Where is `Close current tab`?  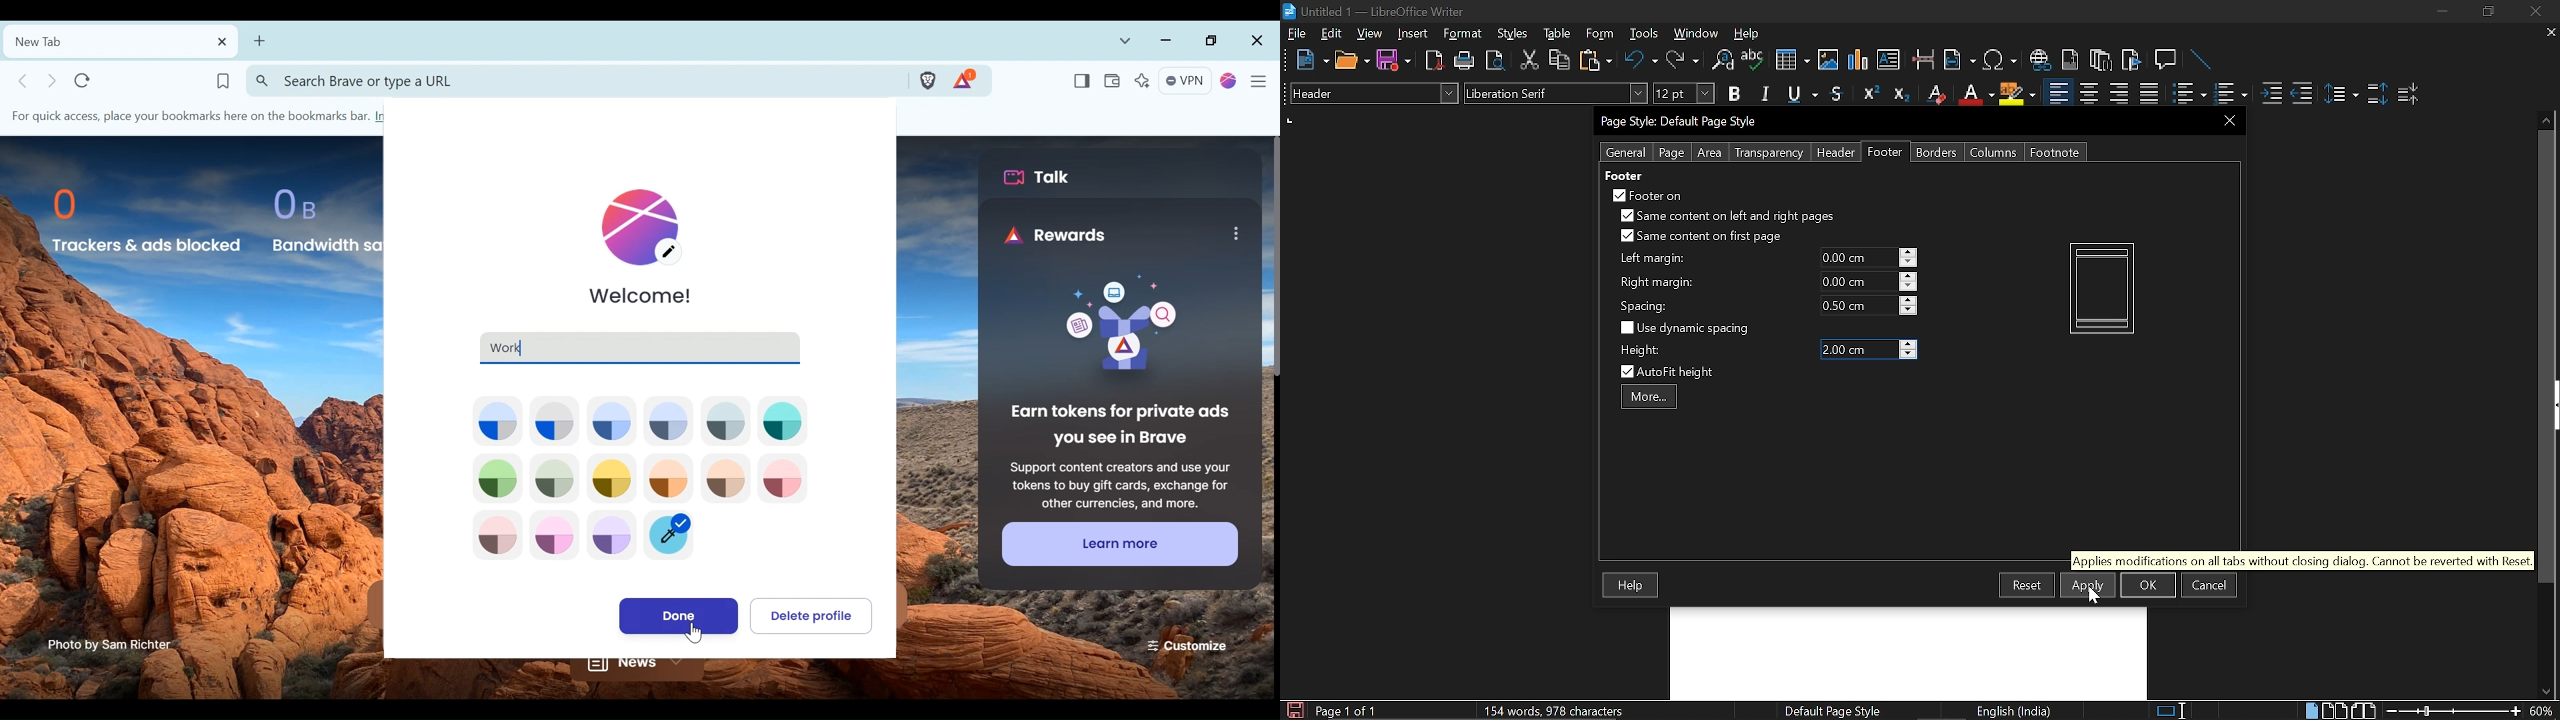
Close current tab is located at coordinates (2547, 32).